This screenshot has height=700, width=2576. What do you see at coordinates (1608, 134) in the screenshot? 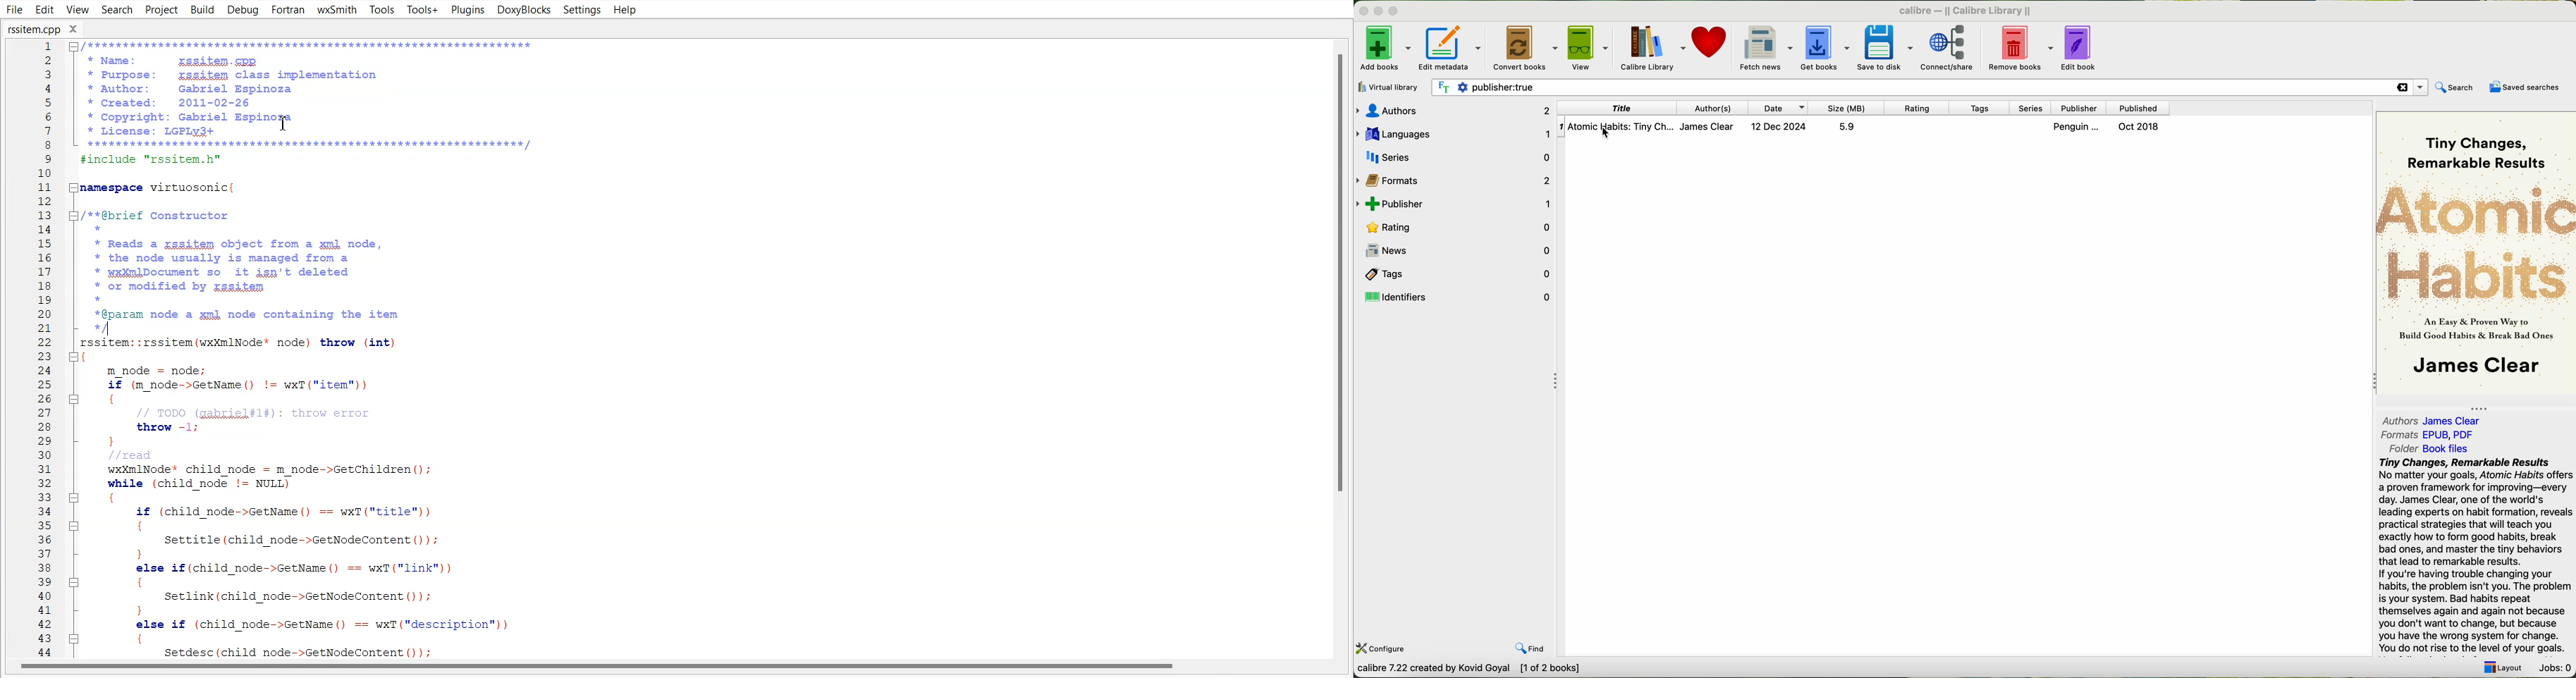
I see `cursor` at bounding box center [1608, 134].